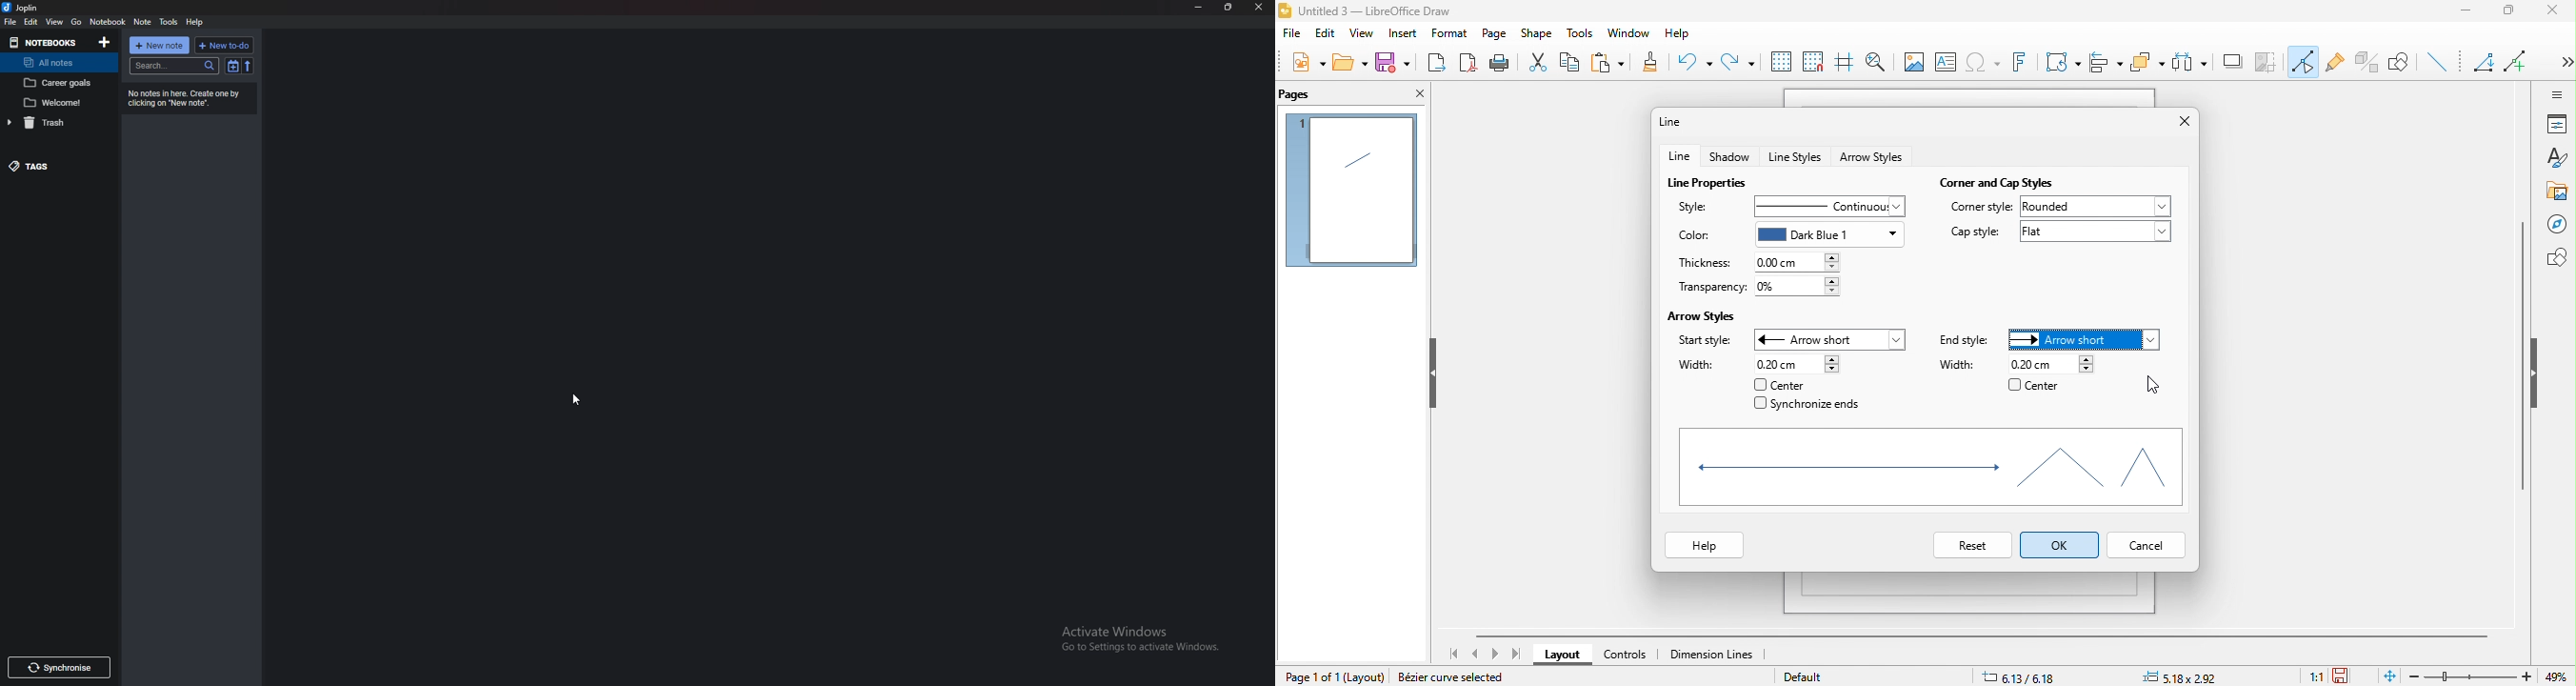  What do you see at coordinates (1958, 368) in the screenshot?
I see `width` at bounding box center [1958, 368].